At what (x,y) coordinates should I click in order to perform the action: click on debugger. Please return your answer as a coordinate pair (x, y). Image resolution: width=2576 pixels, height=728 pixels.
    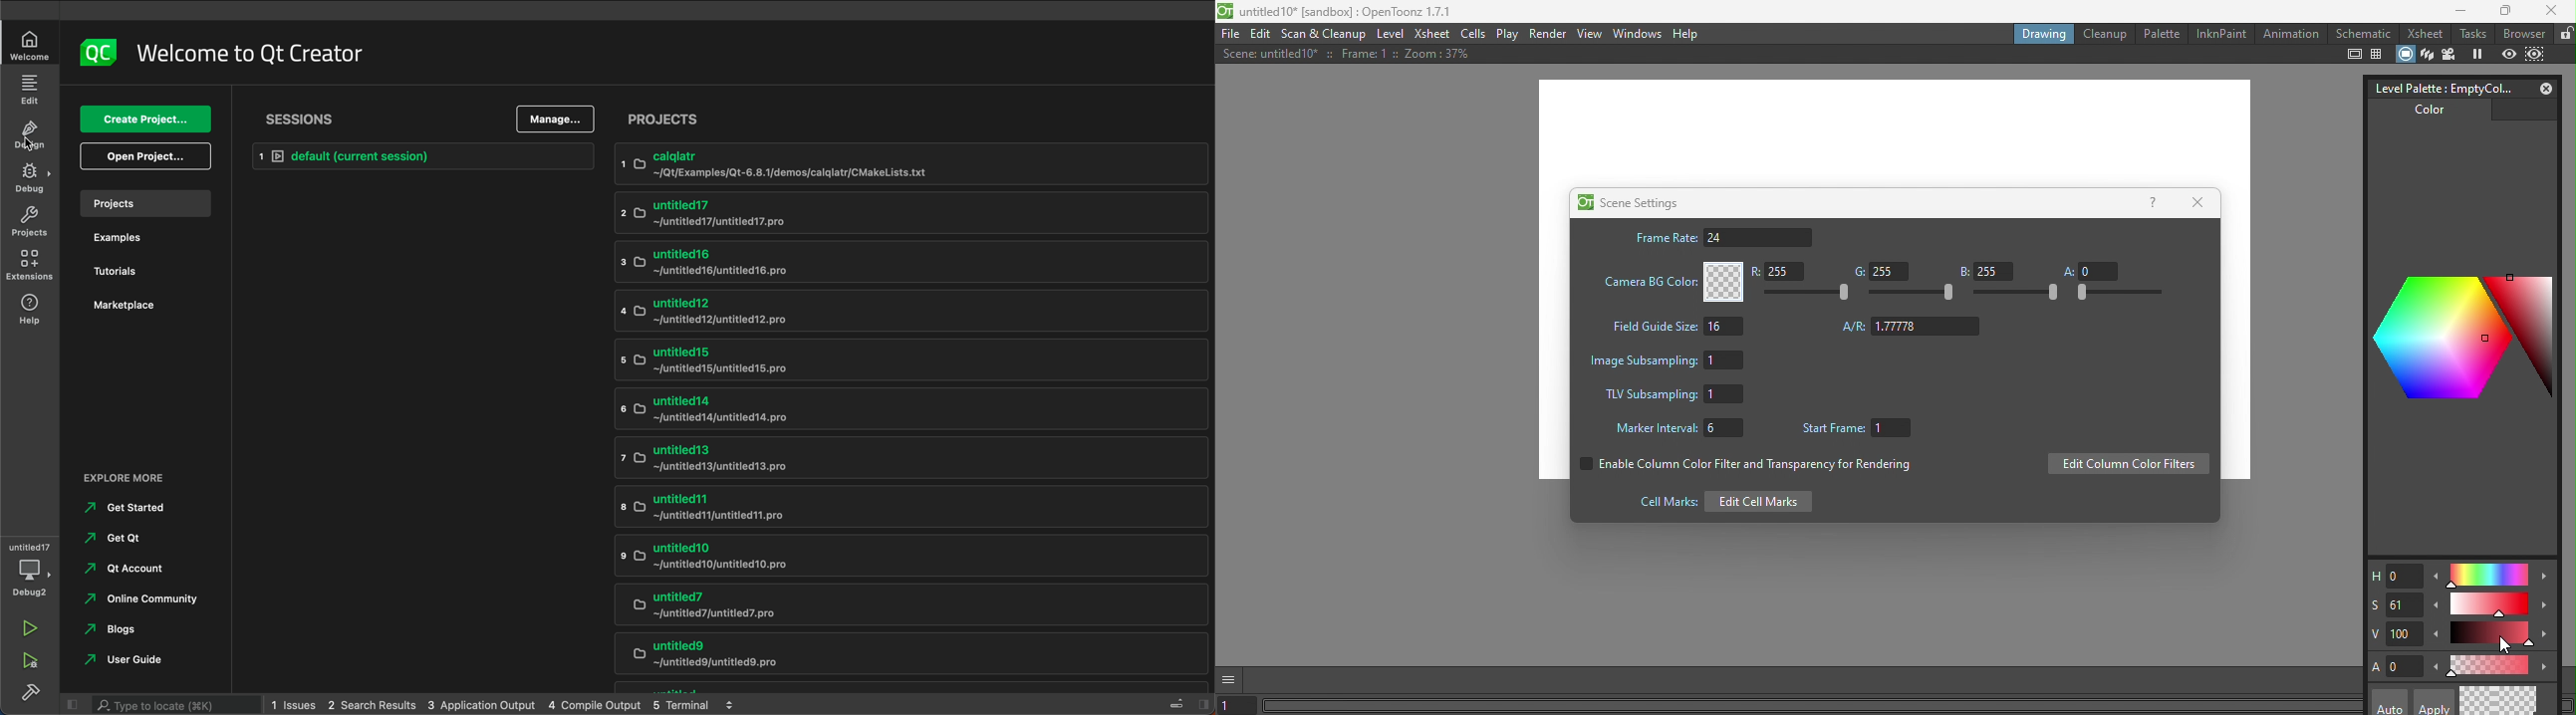
    Looking at the image, I should click on (32, 569).